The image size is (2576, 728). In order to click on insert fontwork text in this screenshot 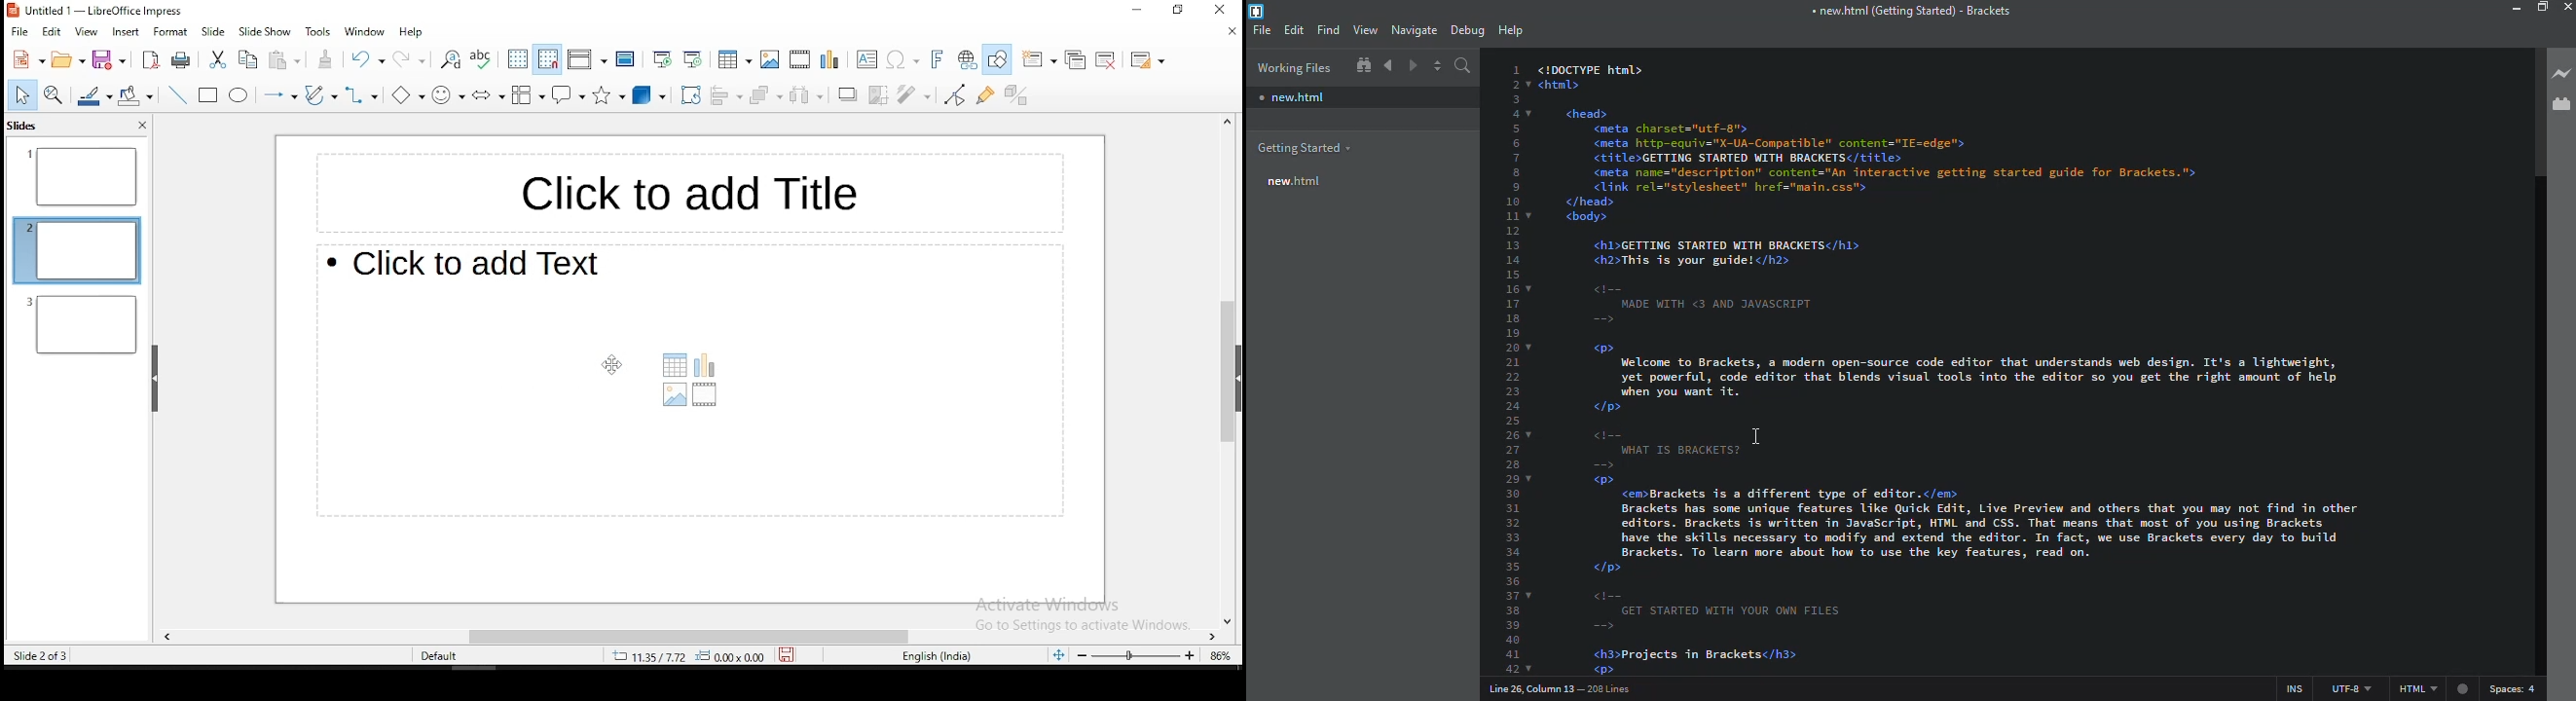, I will do `click(938, 58)`.